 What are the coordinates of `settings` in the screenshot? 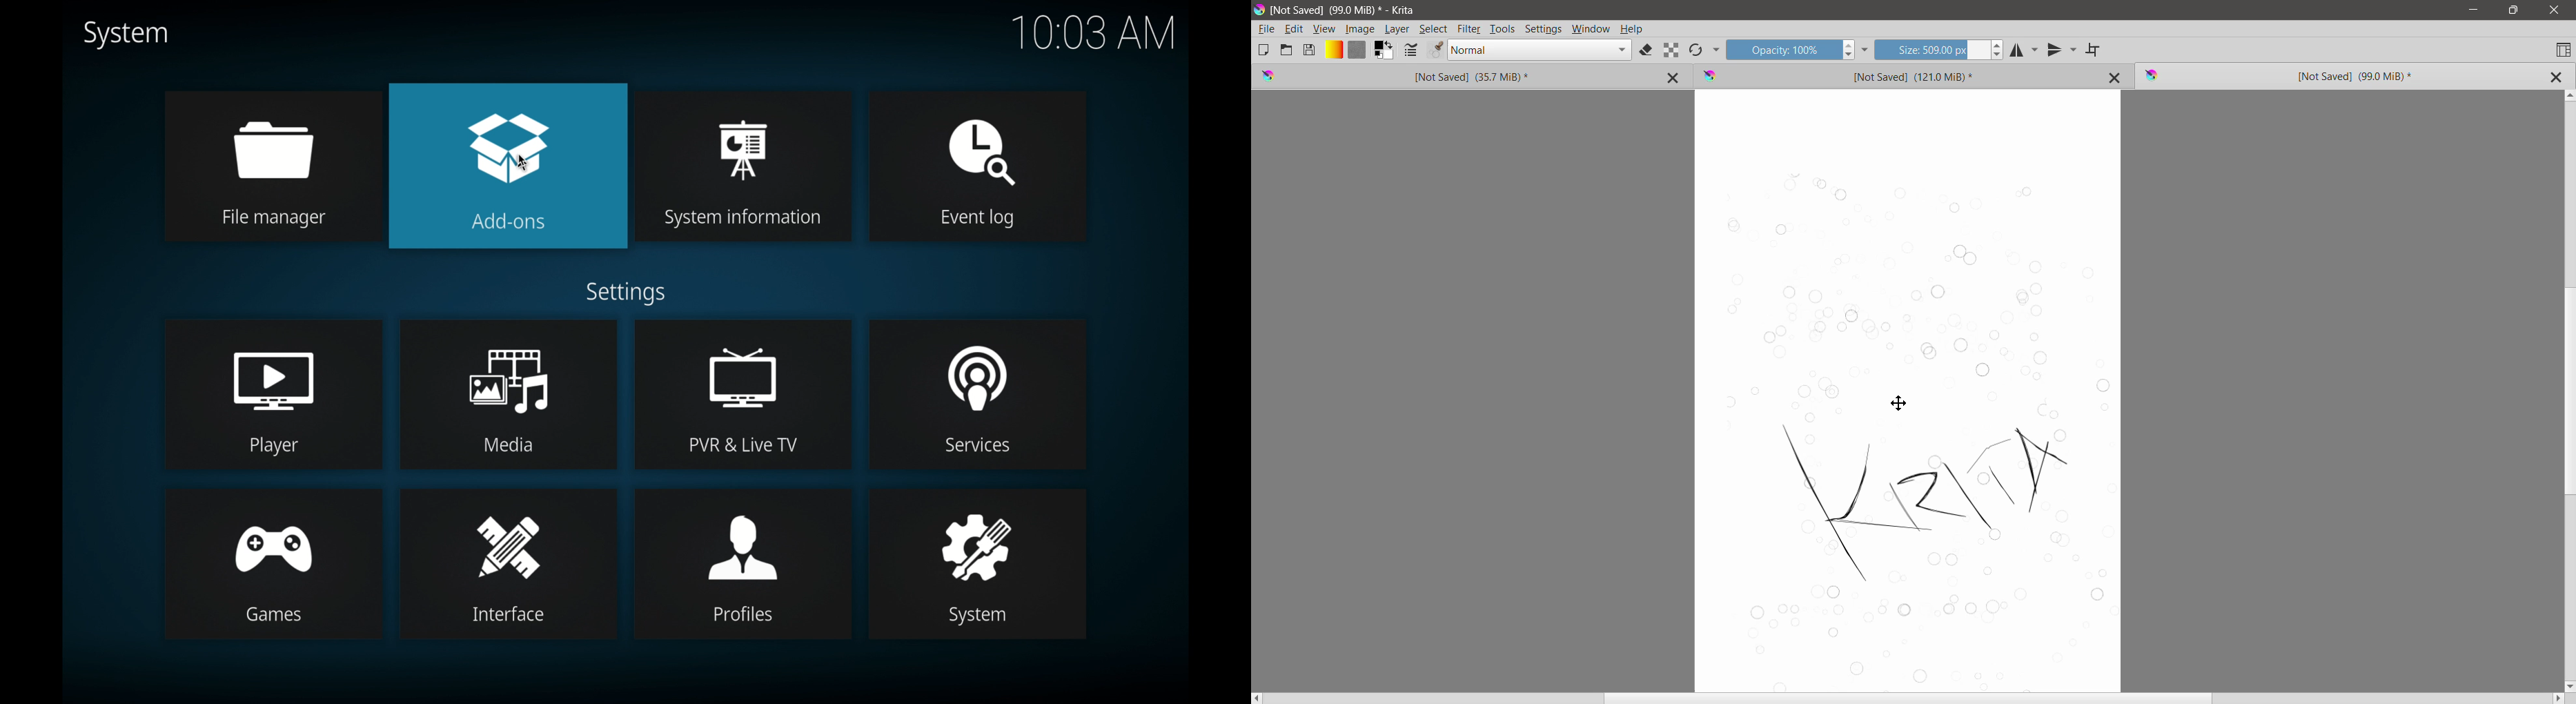 It's located at (626, 294).